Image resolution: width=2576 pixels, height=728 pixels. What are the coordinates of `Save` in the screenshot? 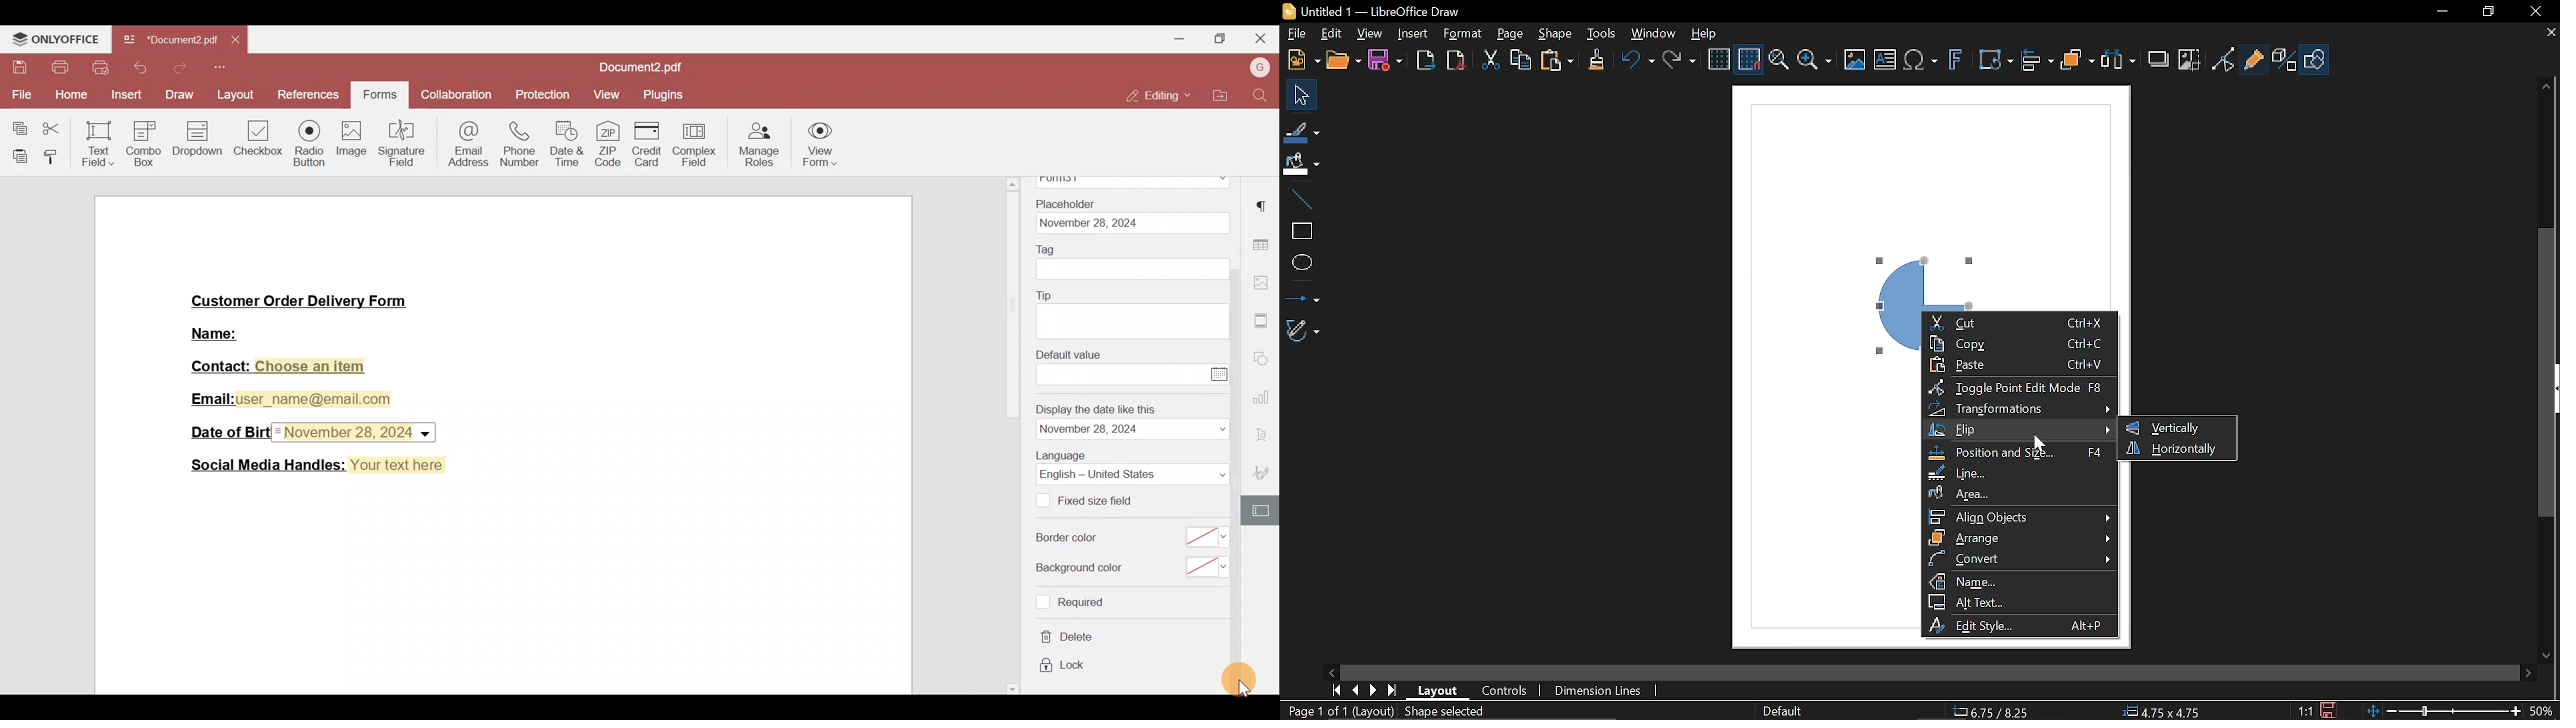 It's located at (2331, 709).